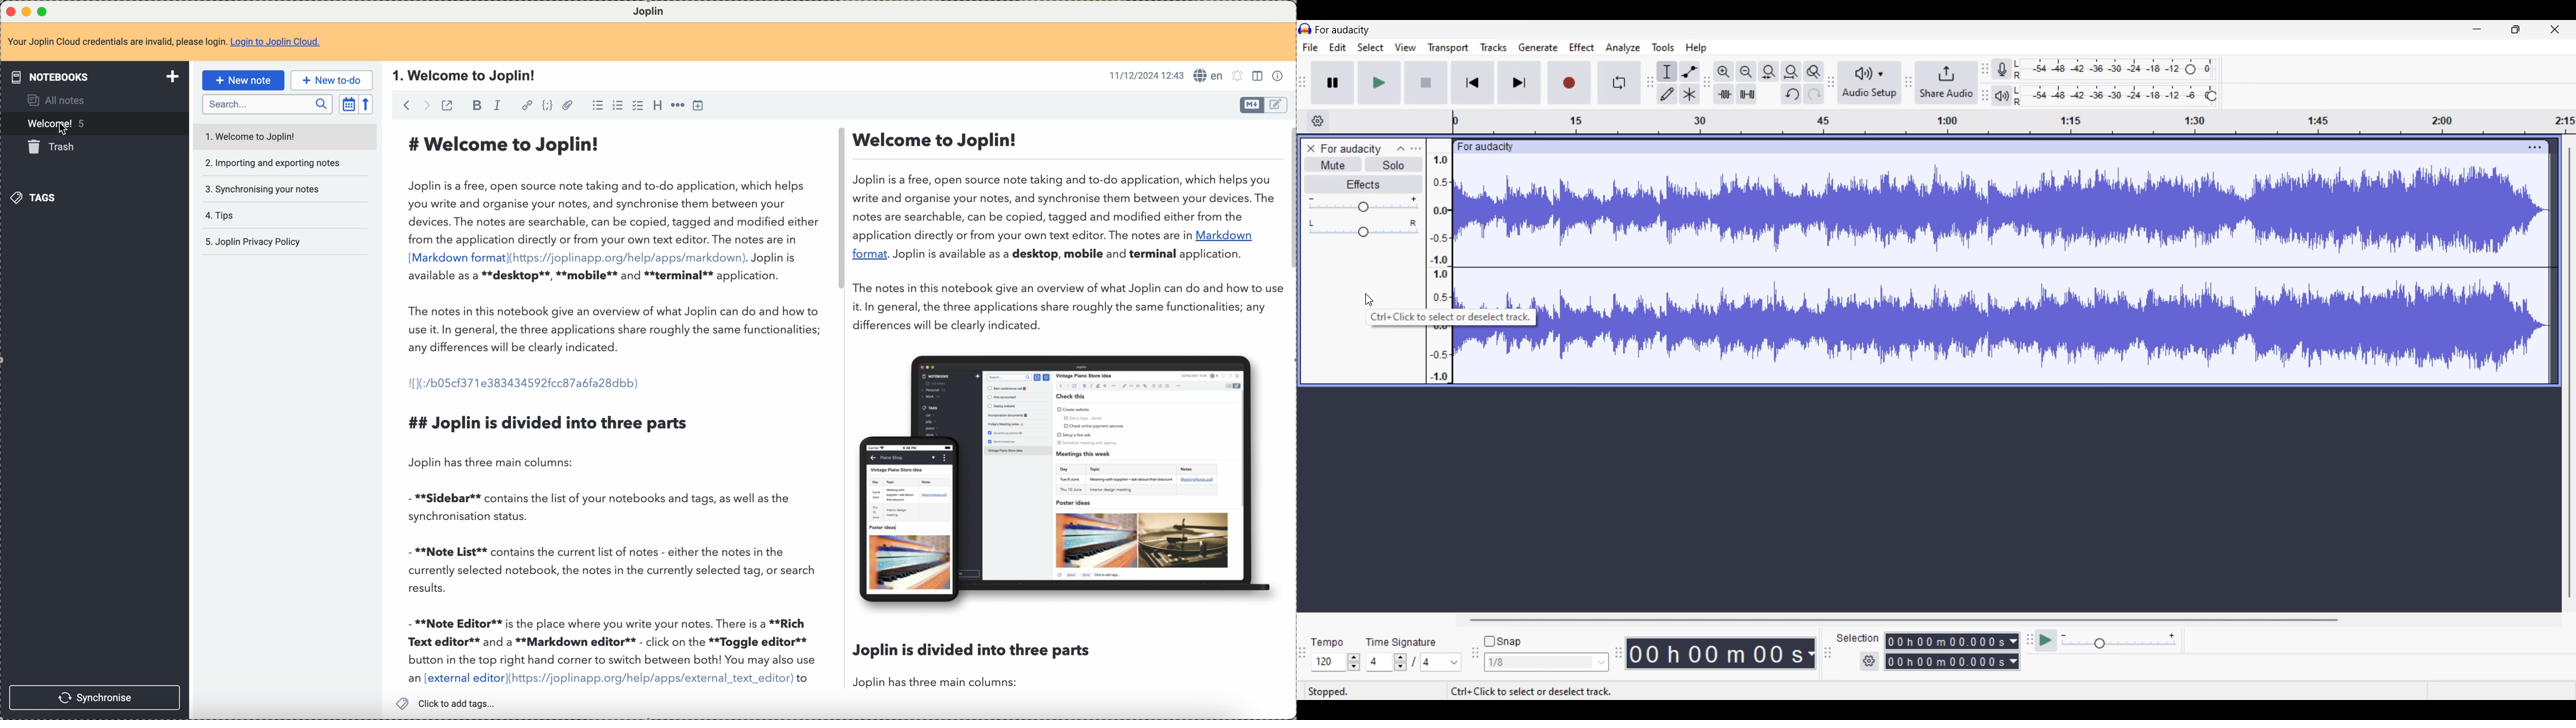  Describe the element at coordinates (1311, 148) in the screenshot. I see `Close track` at that location.